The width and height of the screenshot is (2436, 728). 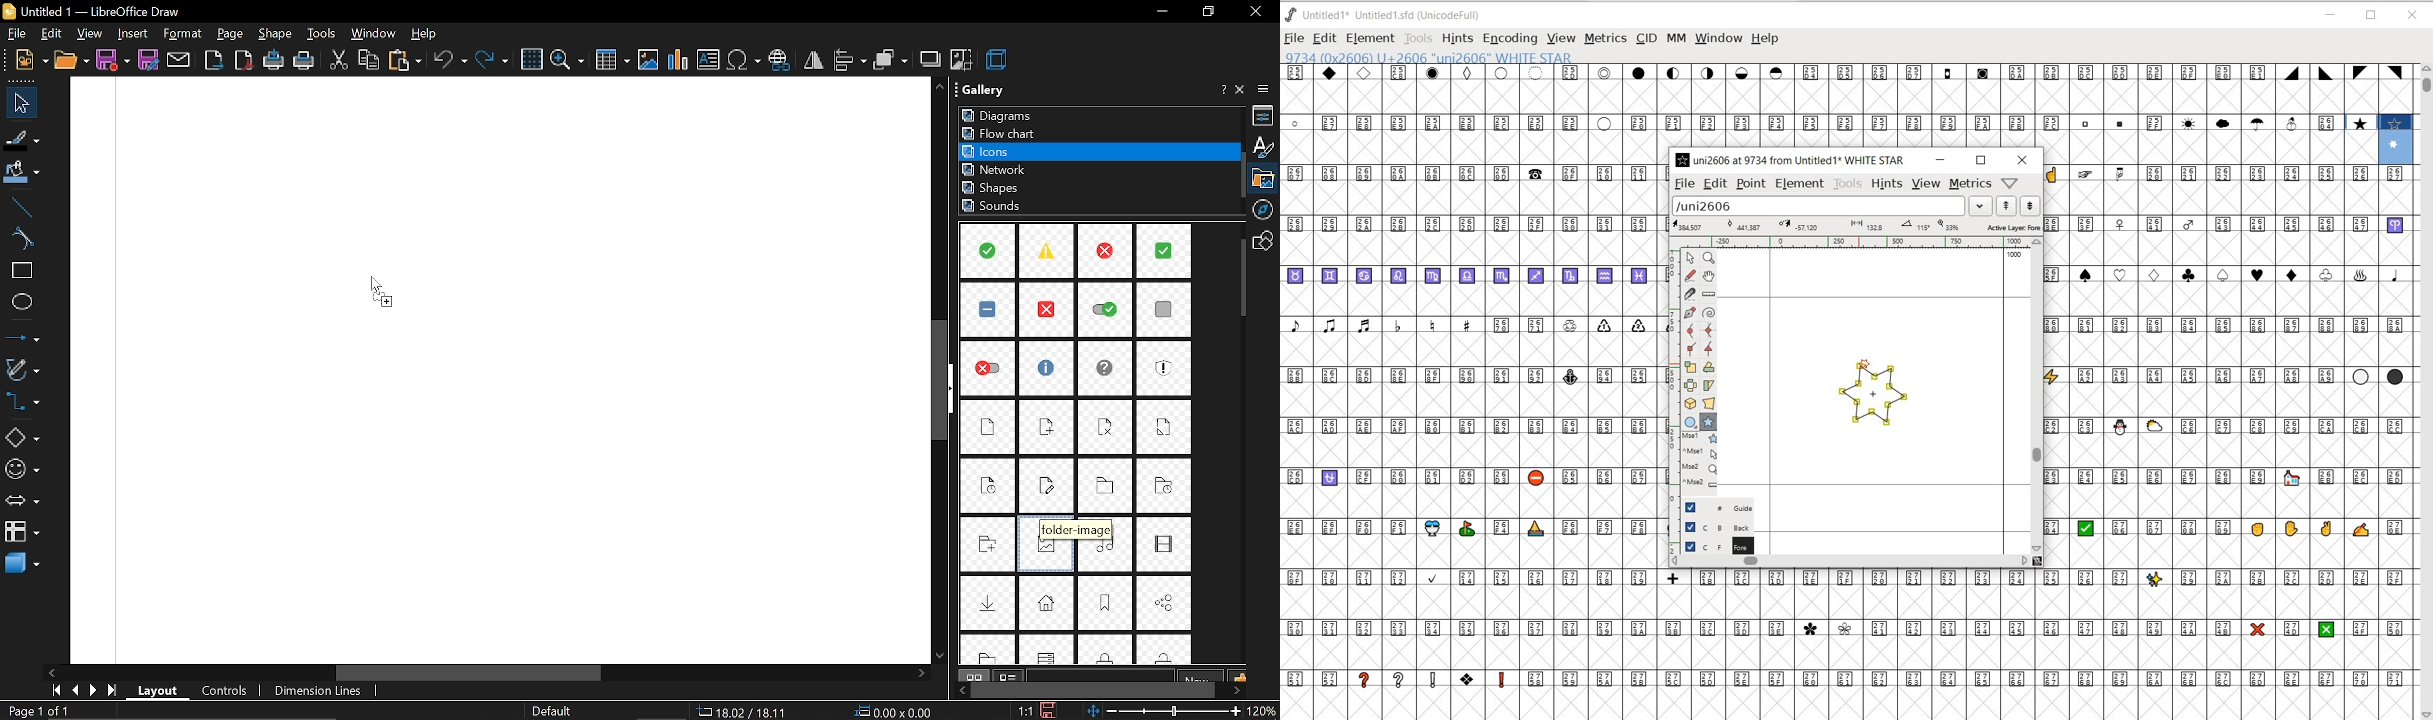 I want to click on HINTS, so click(x=1886, y=184).